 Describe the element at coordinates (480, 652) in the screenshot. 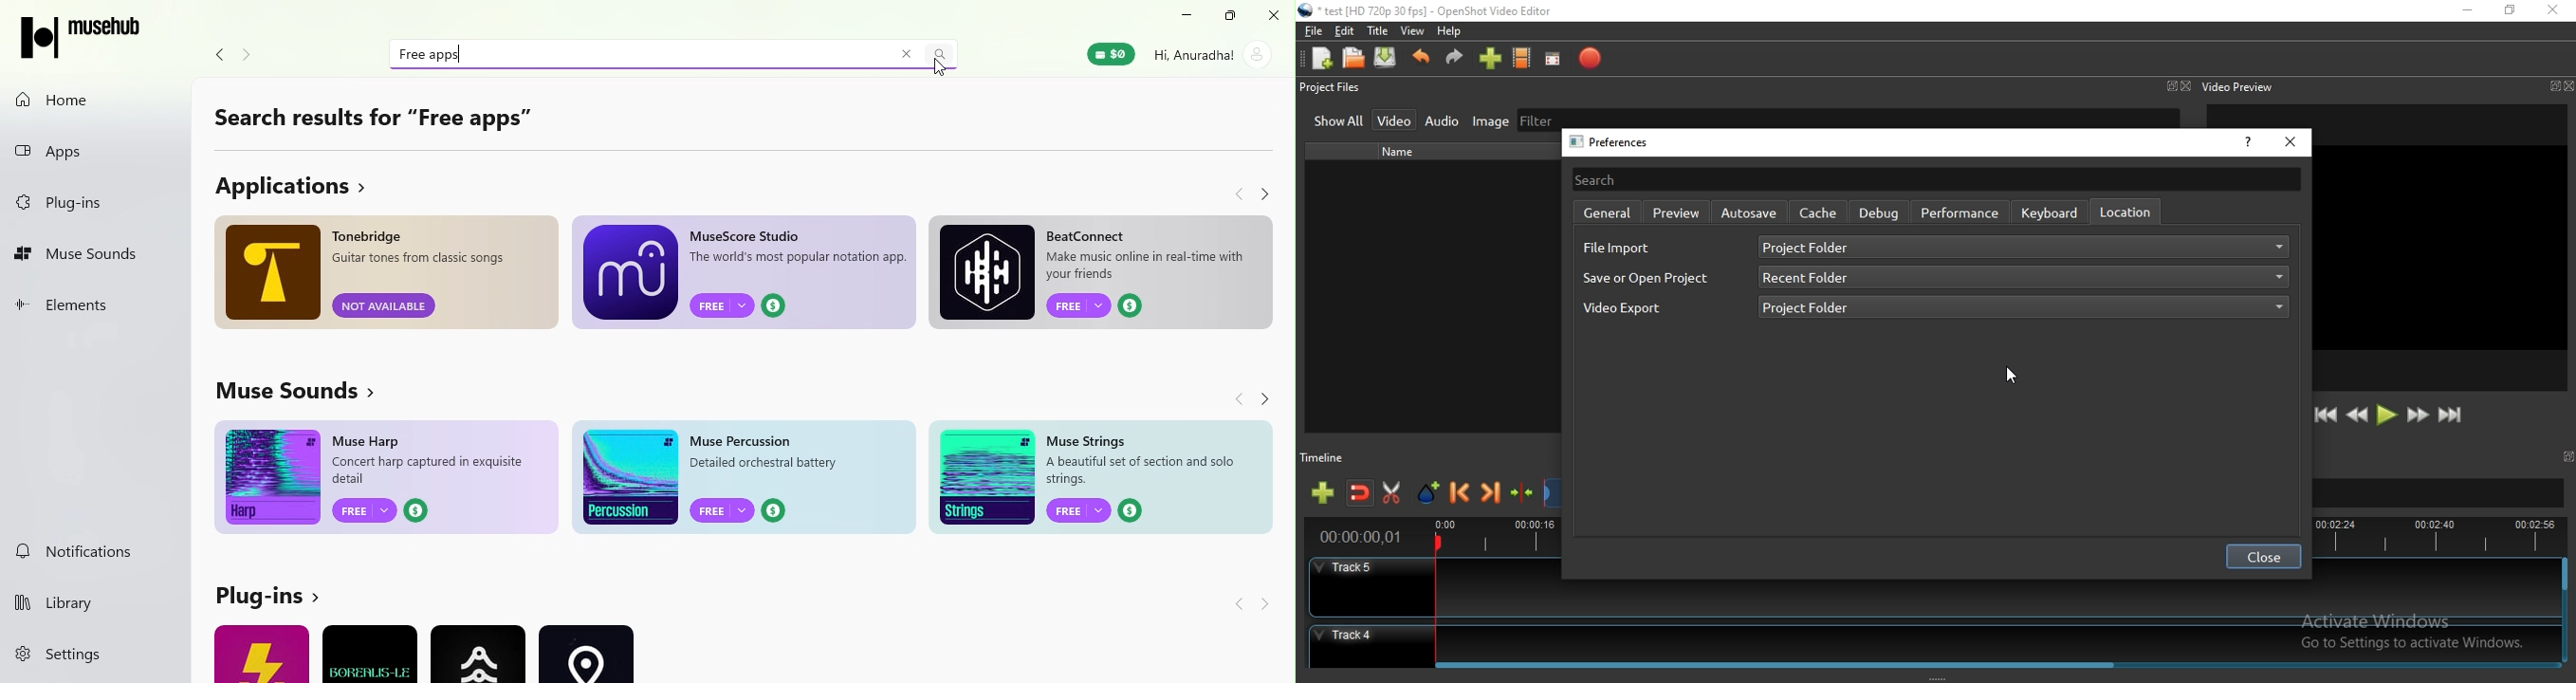

I see `Ad` at that location.